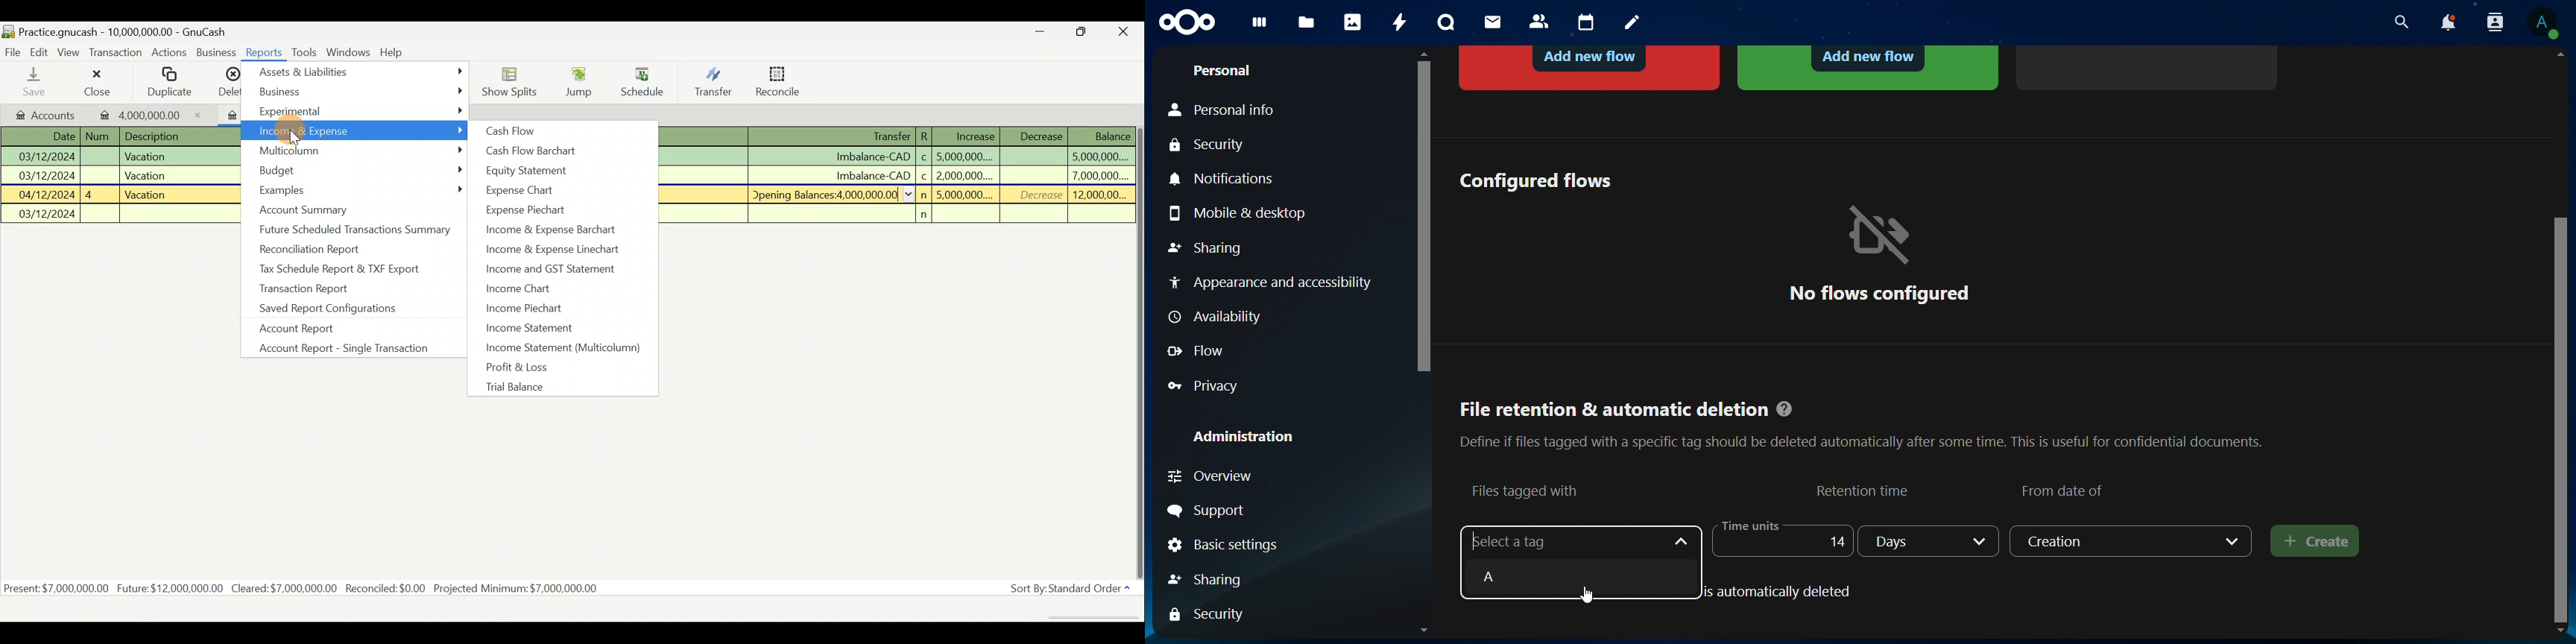 The width and height of the screenshot is (2576, 644). I want to click on mail, so click(1494, 22).